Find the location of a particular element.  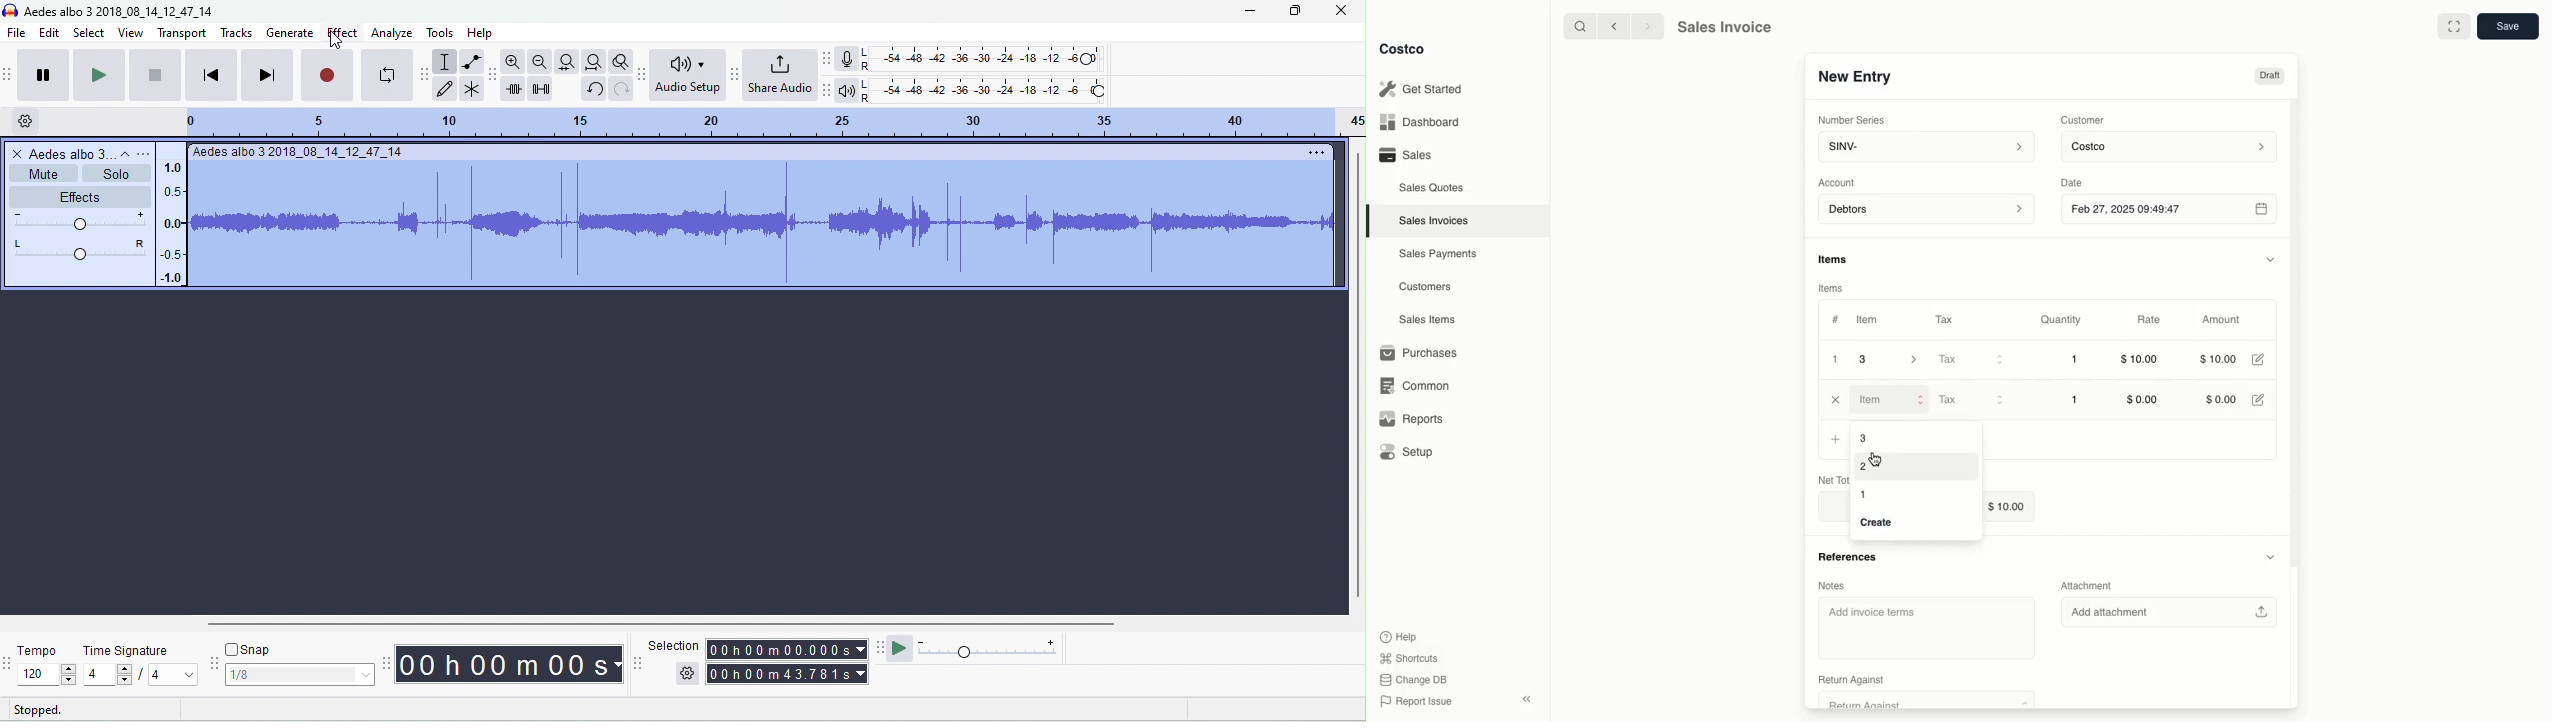

Tax is located at coordinates (1969, 399).